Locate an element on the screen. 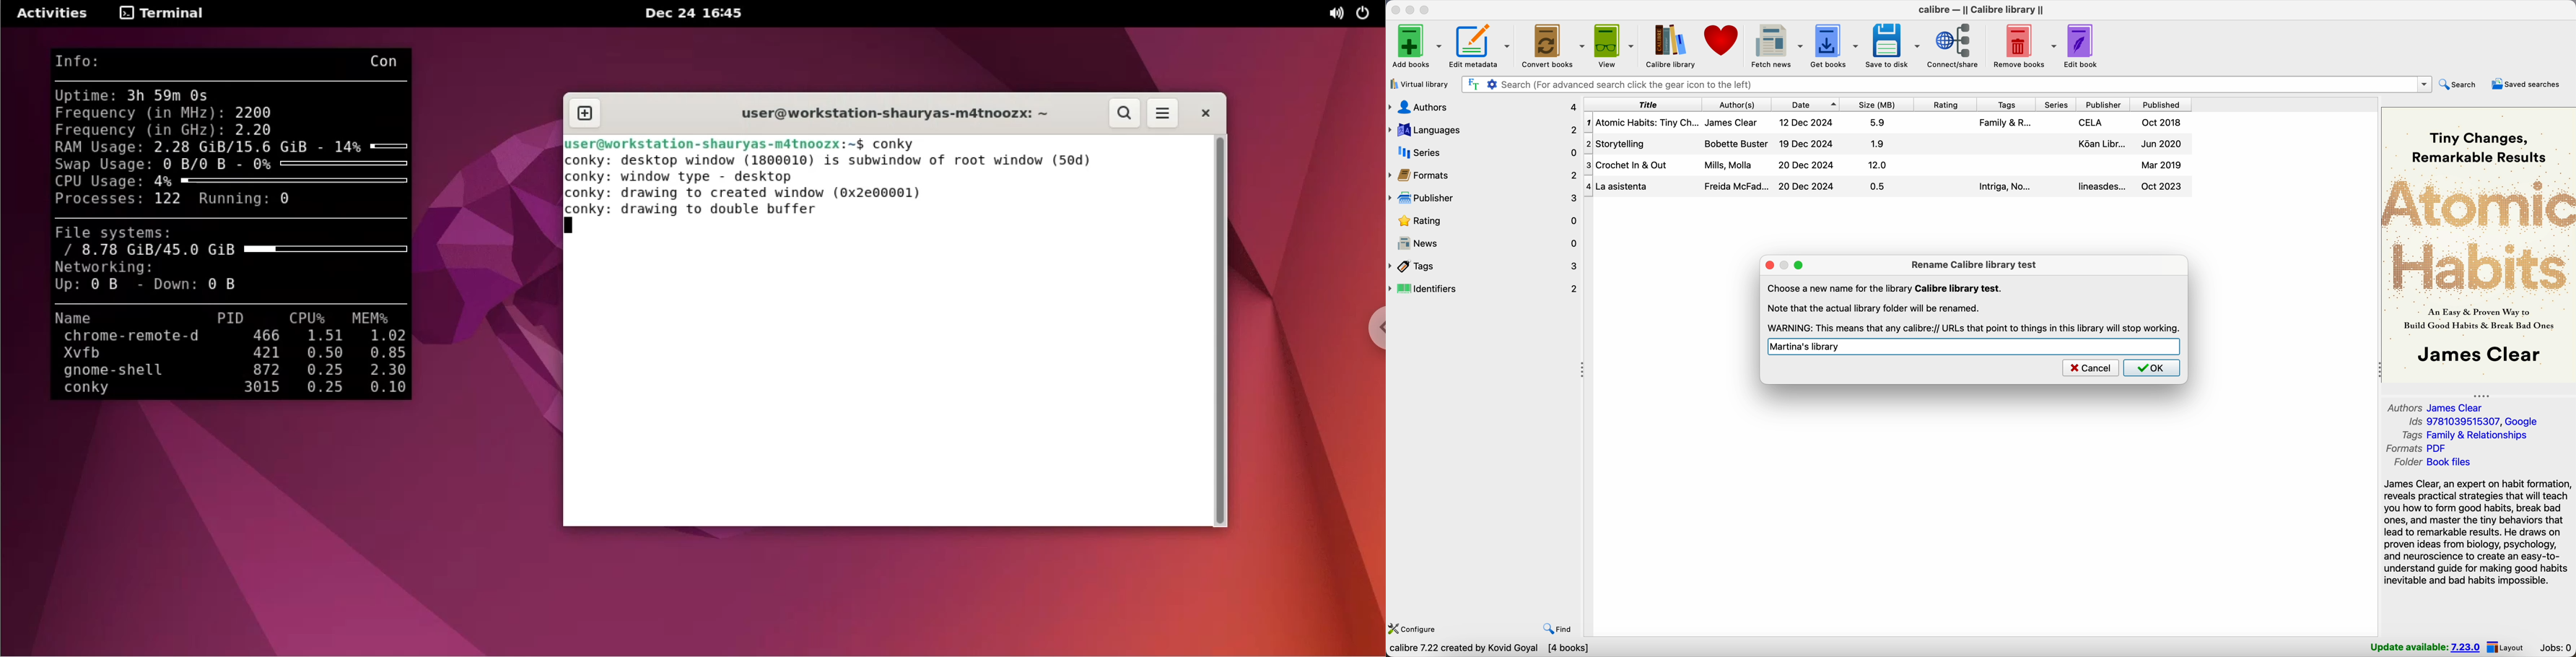  minimize Calibre is located at coordinates (1410, 10).